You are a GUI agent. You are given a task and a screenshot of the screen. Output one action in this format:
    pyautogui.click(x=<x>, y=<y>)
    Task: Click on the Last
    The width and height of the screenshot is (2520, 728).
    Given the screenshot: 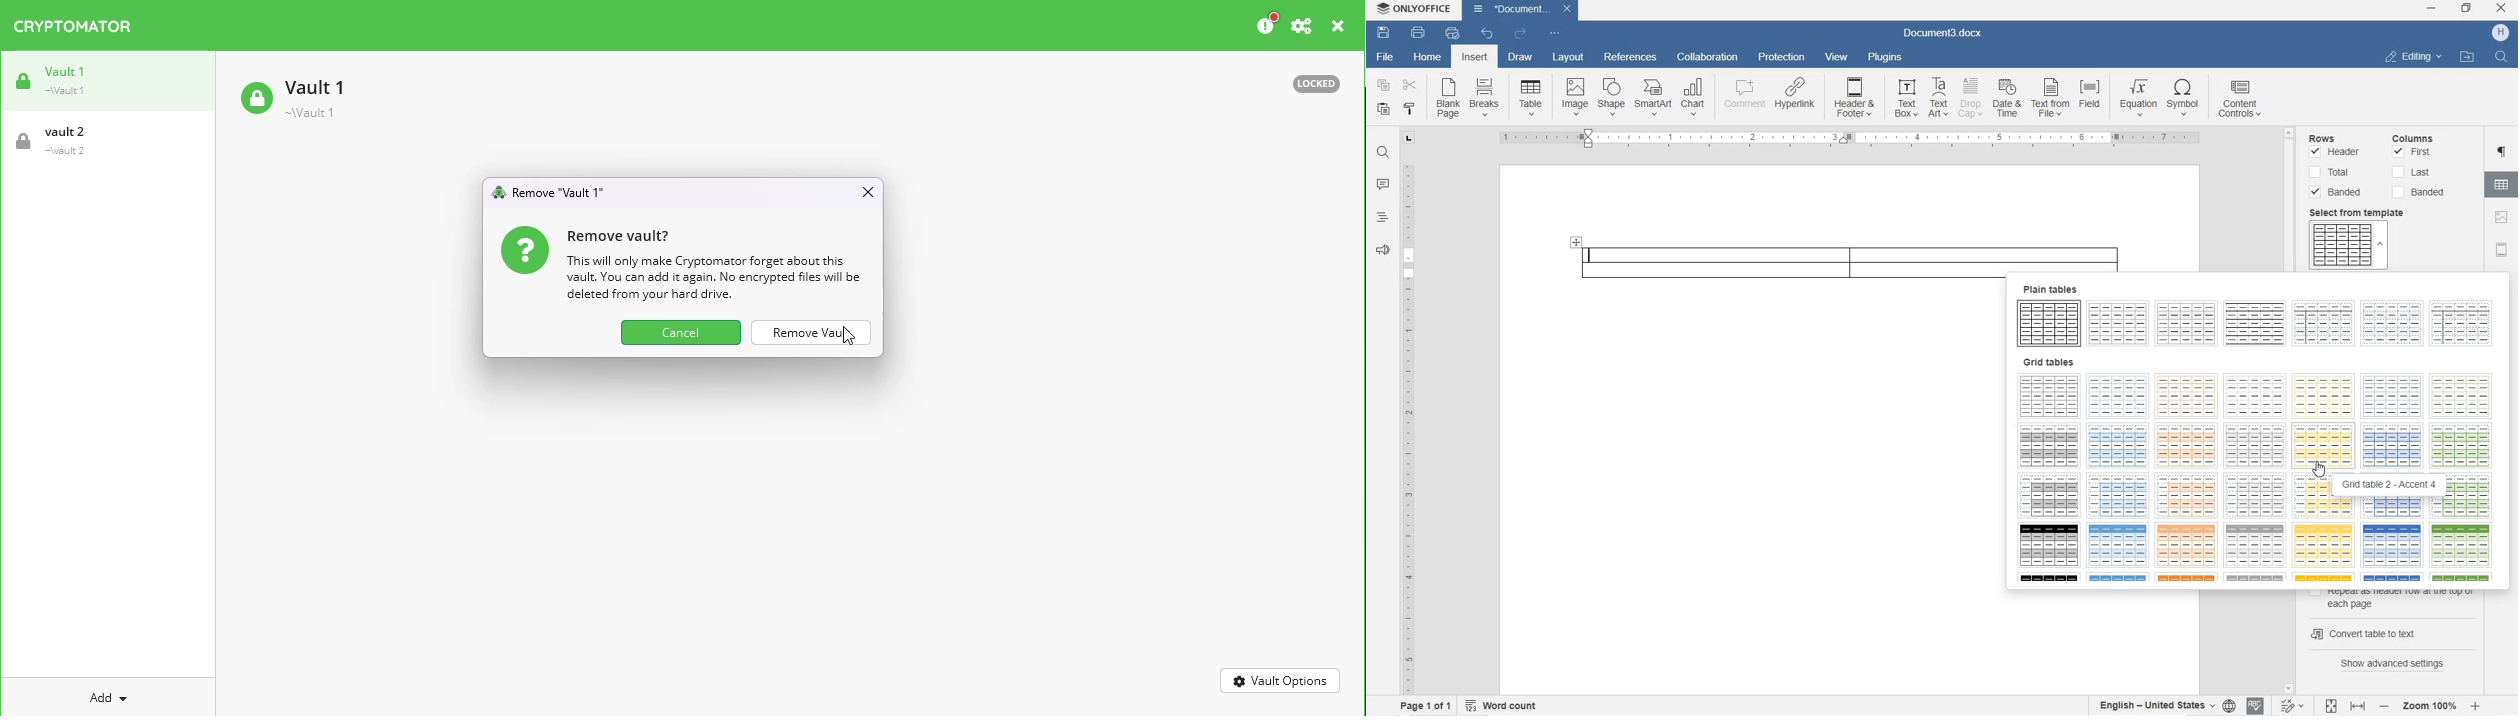 What is the action you would take?
    pyautogui.click(x=2411, y=172)
    